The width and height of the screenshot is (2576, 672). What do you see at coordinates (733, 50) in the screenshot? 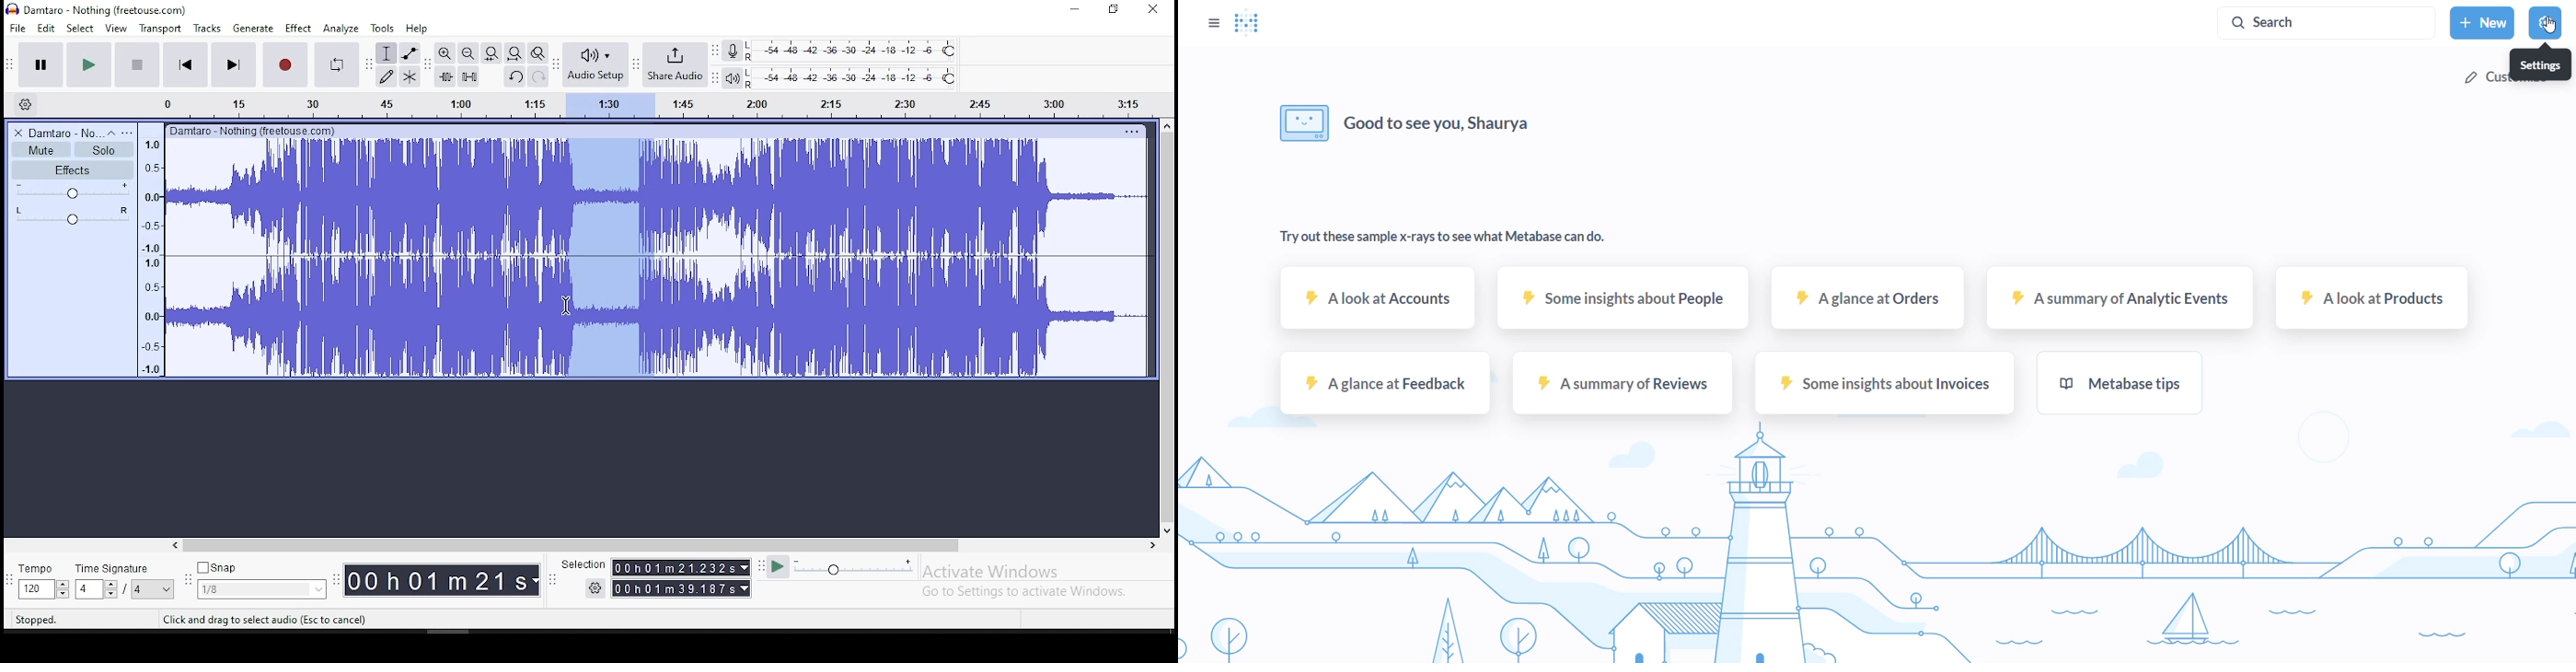
I see `record meter` at bounding box center [733, 50].